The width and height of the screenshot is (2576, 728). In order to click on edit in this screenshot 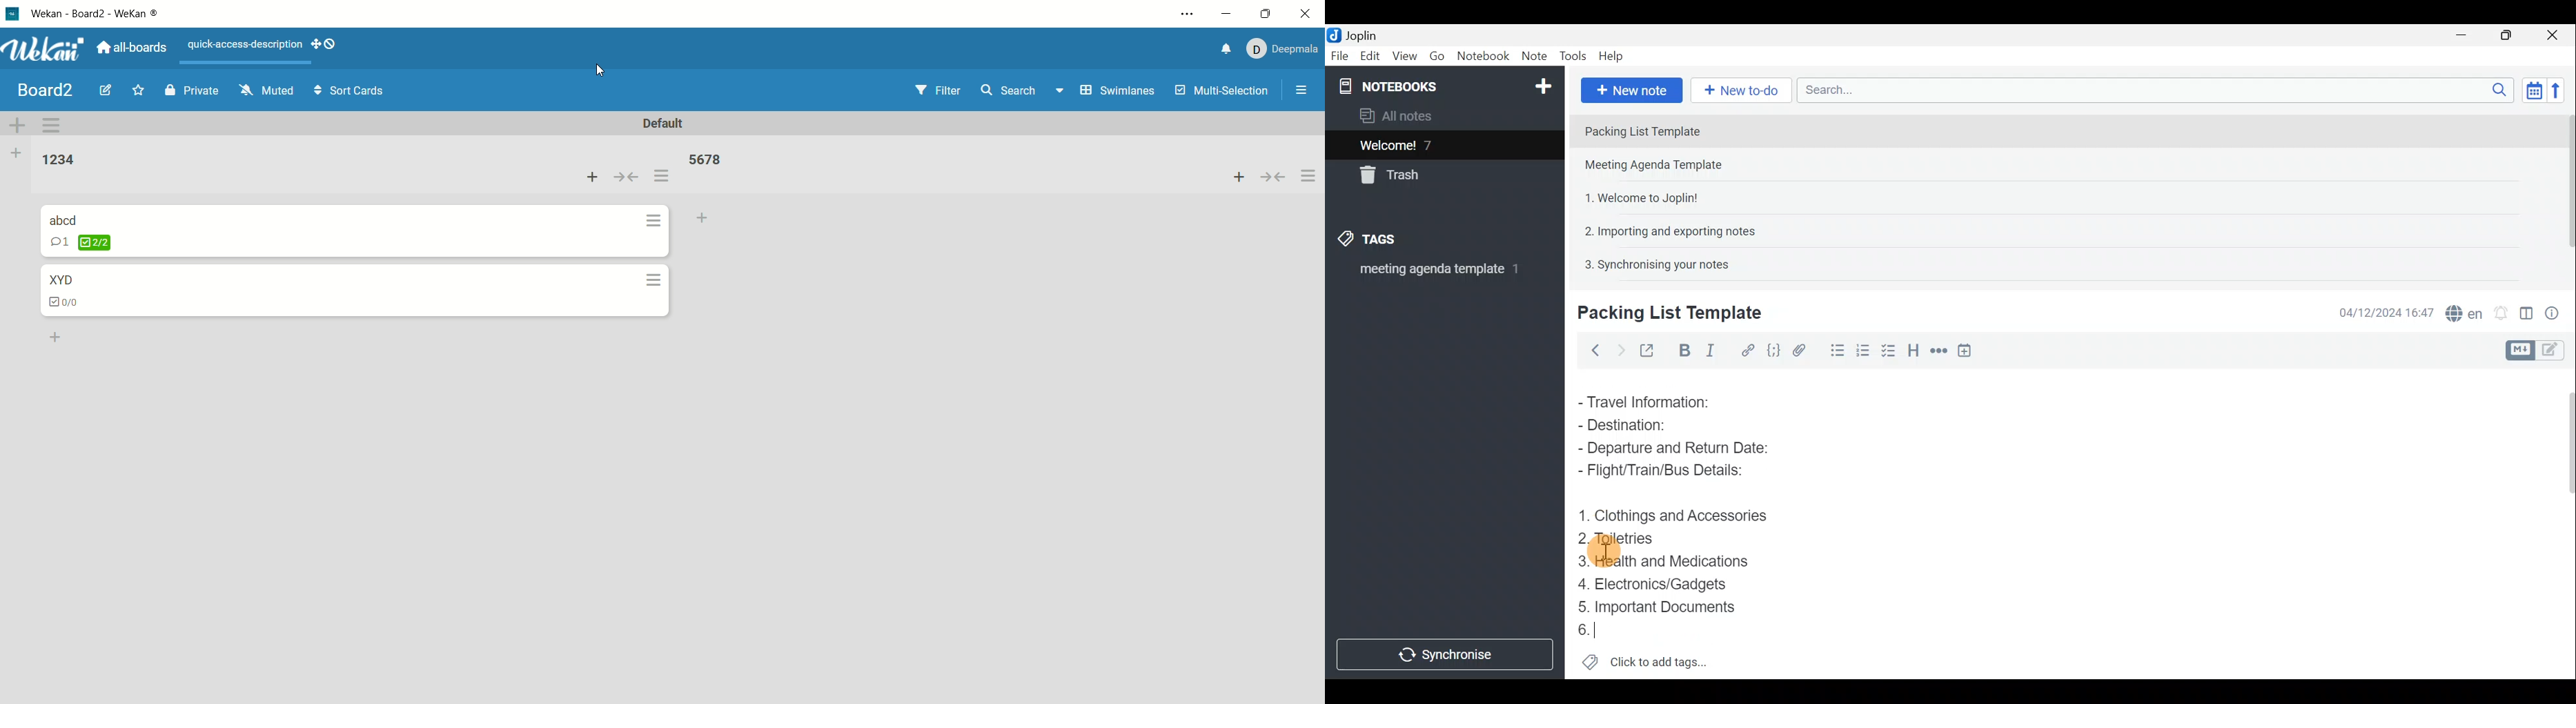, I will do `click(100, 90)`.